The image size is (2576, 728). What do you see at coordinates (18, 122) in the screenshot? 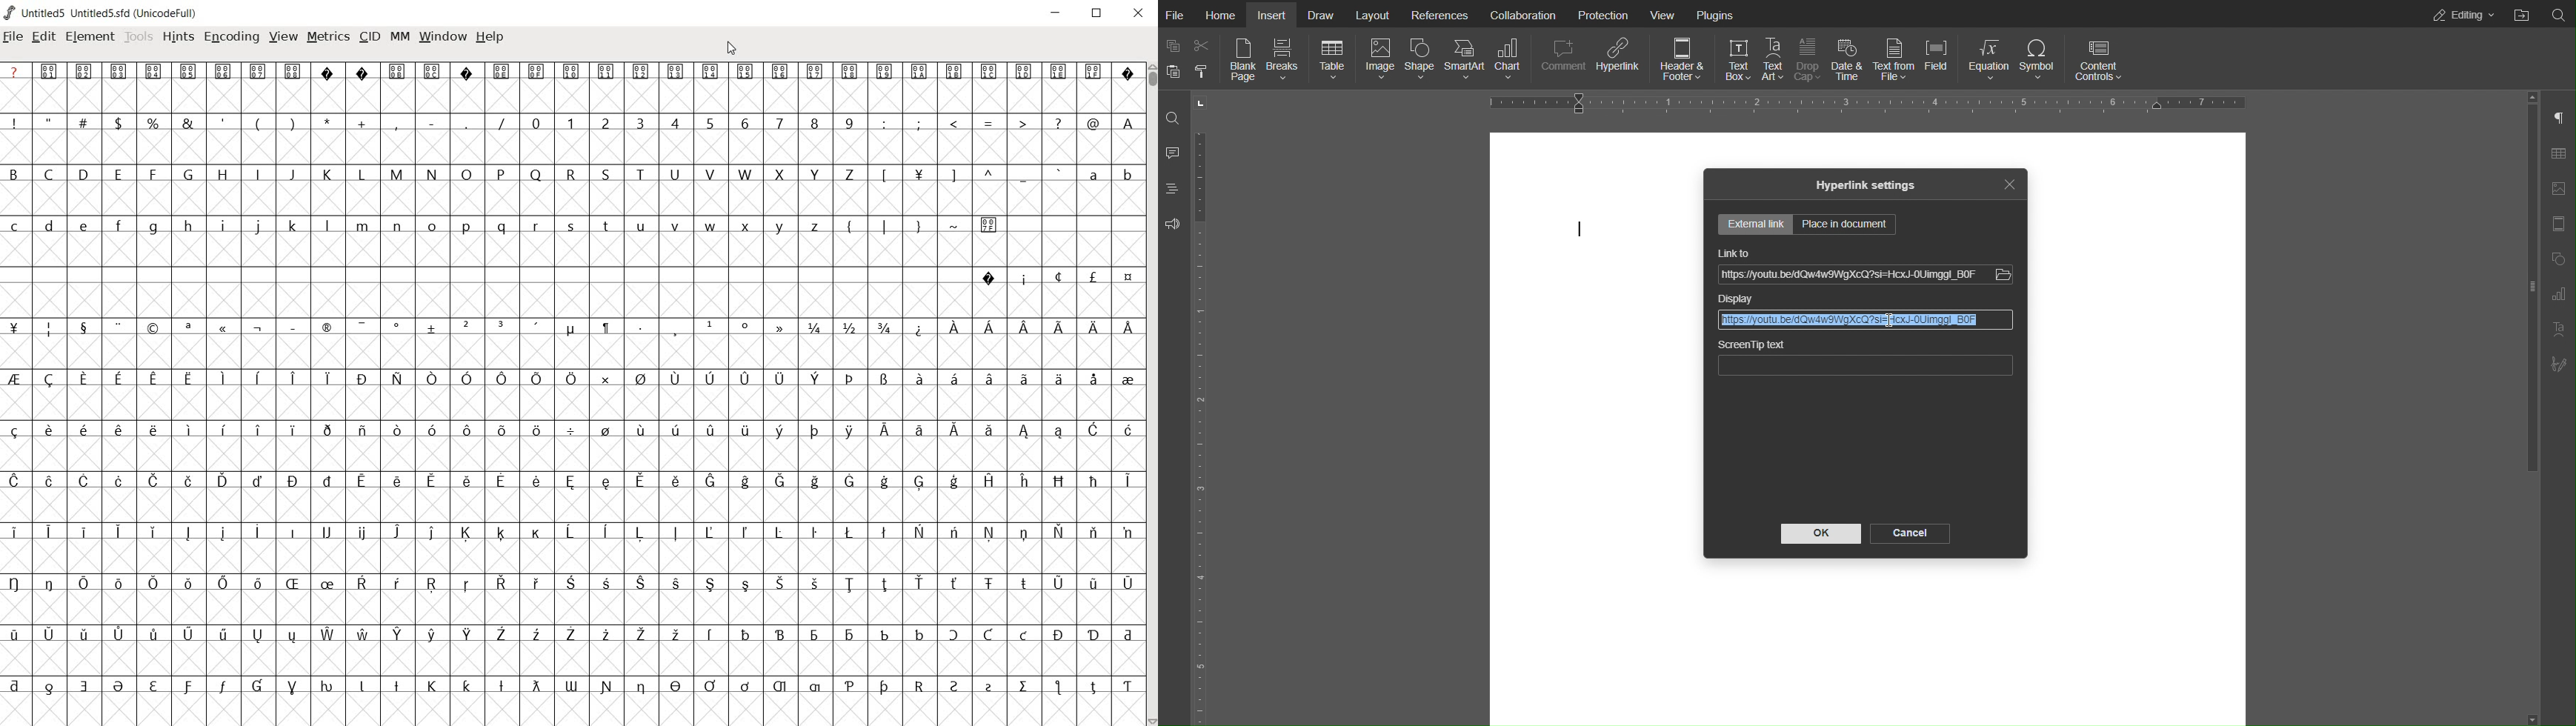
I see `!` at bounding box center [18, 122].